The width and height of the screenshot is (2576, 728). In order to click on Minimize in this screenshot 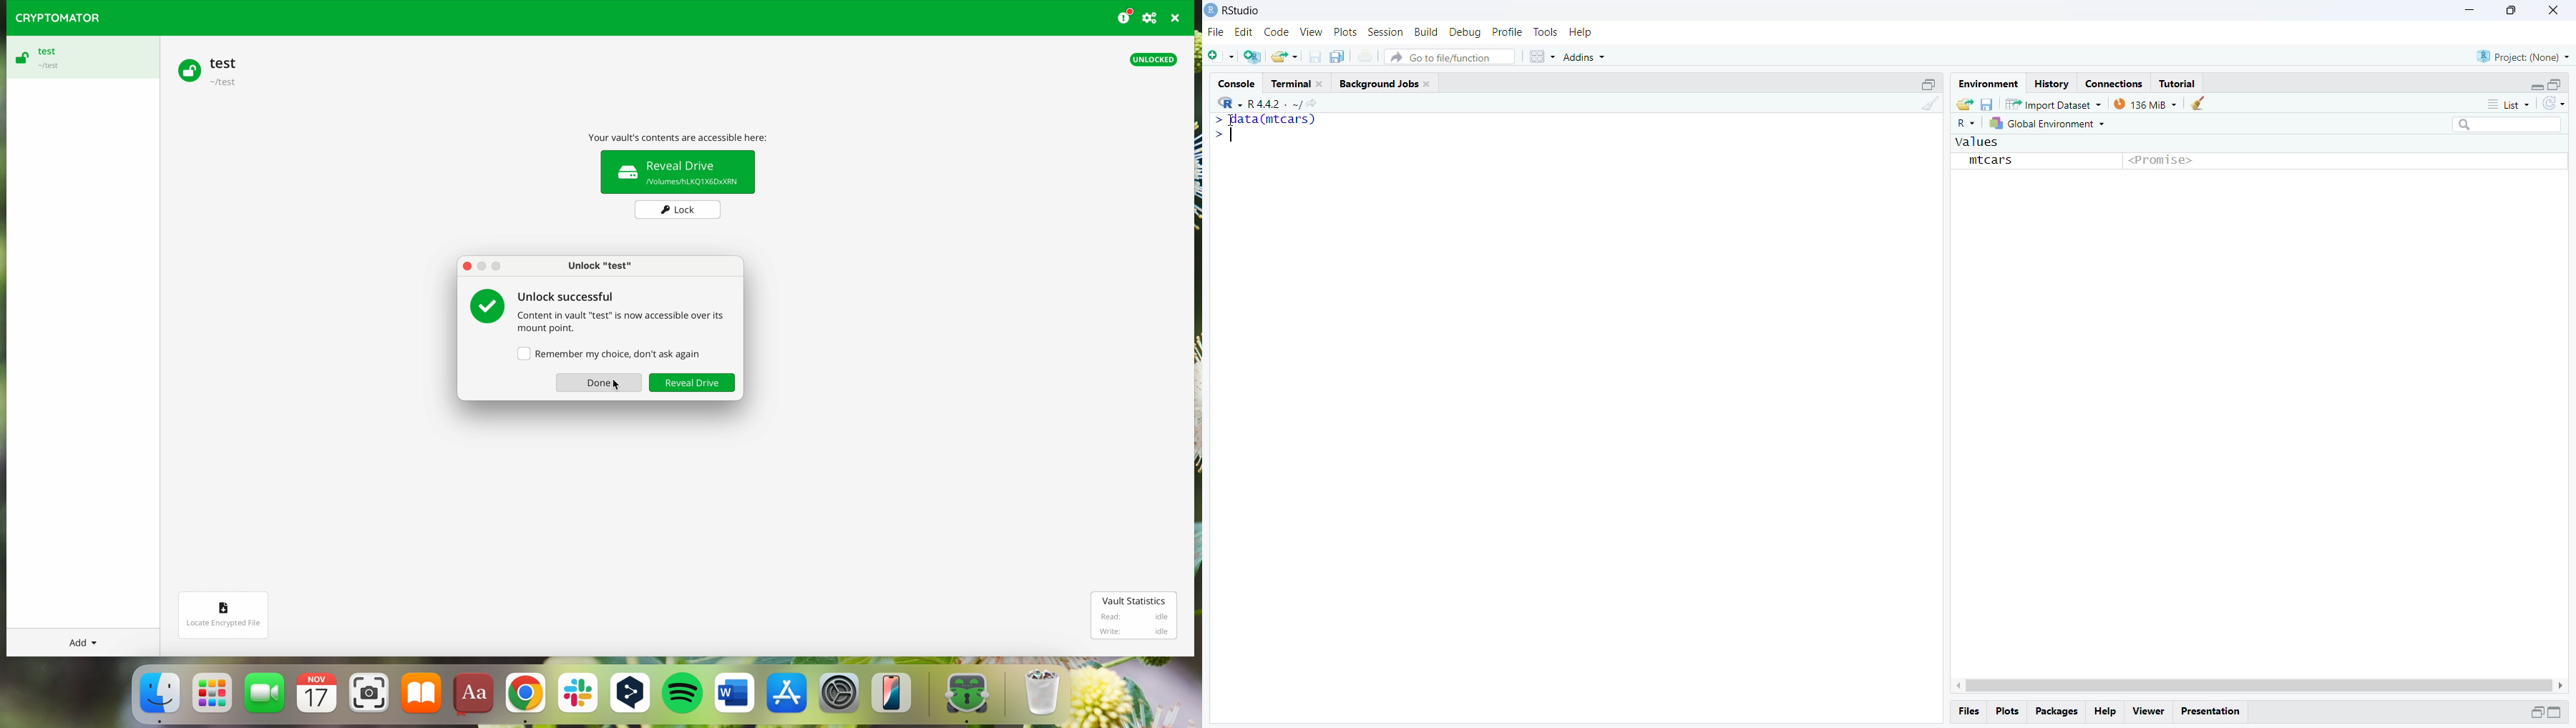, I will do `click(2533, 84)`.